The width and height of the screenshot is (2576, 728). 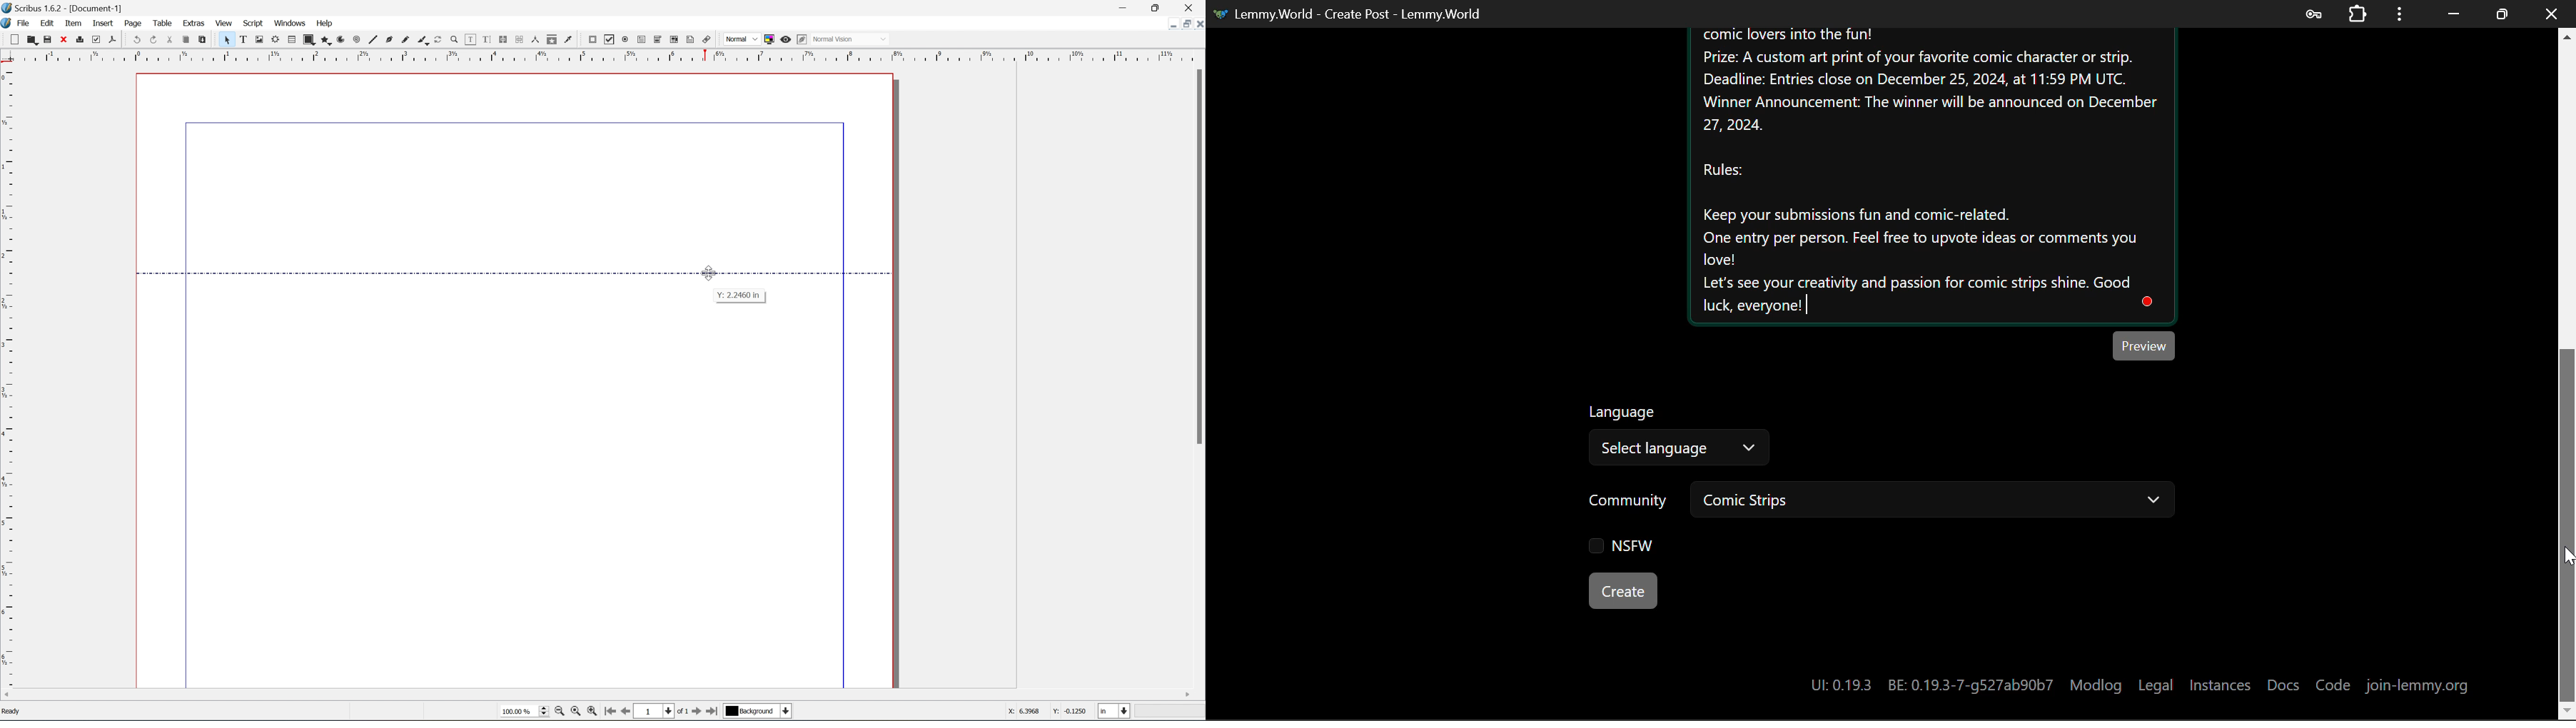 What do you see at coordinates (325, 24) in the screenshot?
I see `help` at bounding box center [325, 24].